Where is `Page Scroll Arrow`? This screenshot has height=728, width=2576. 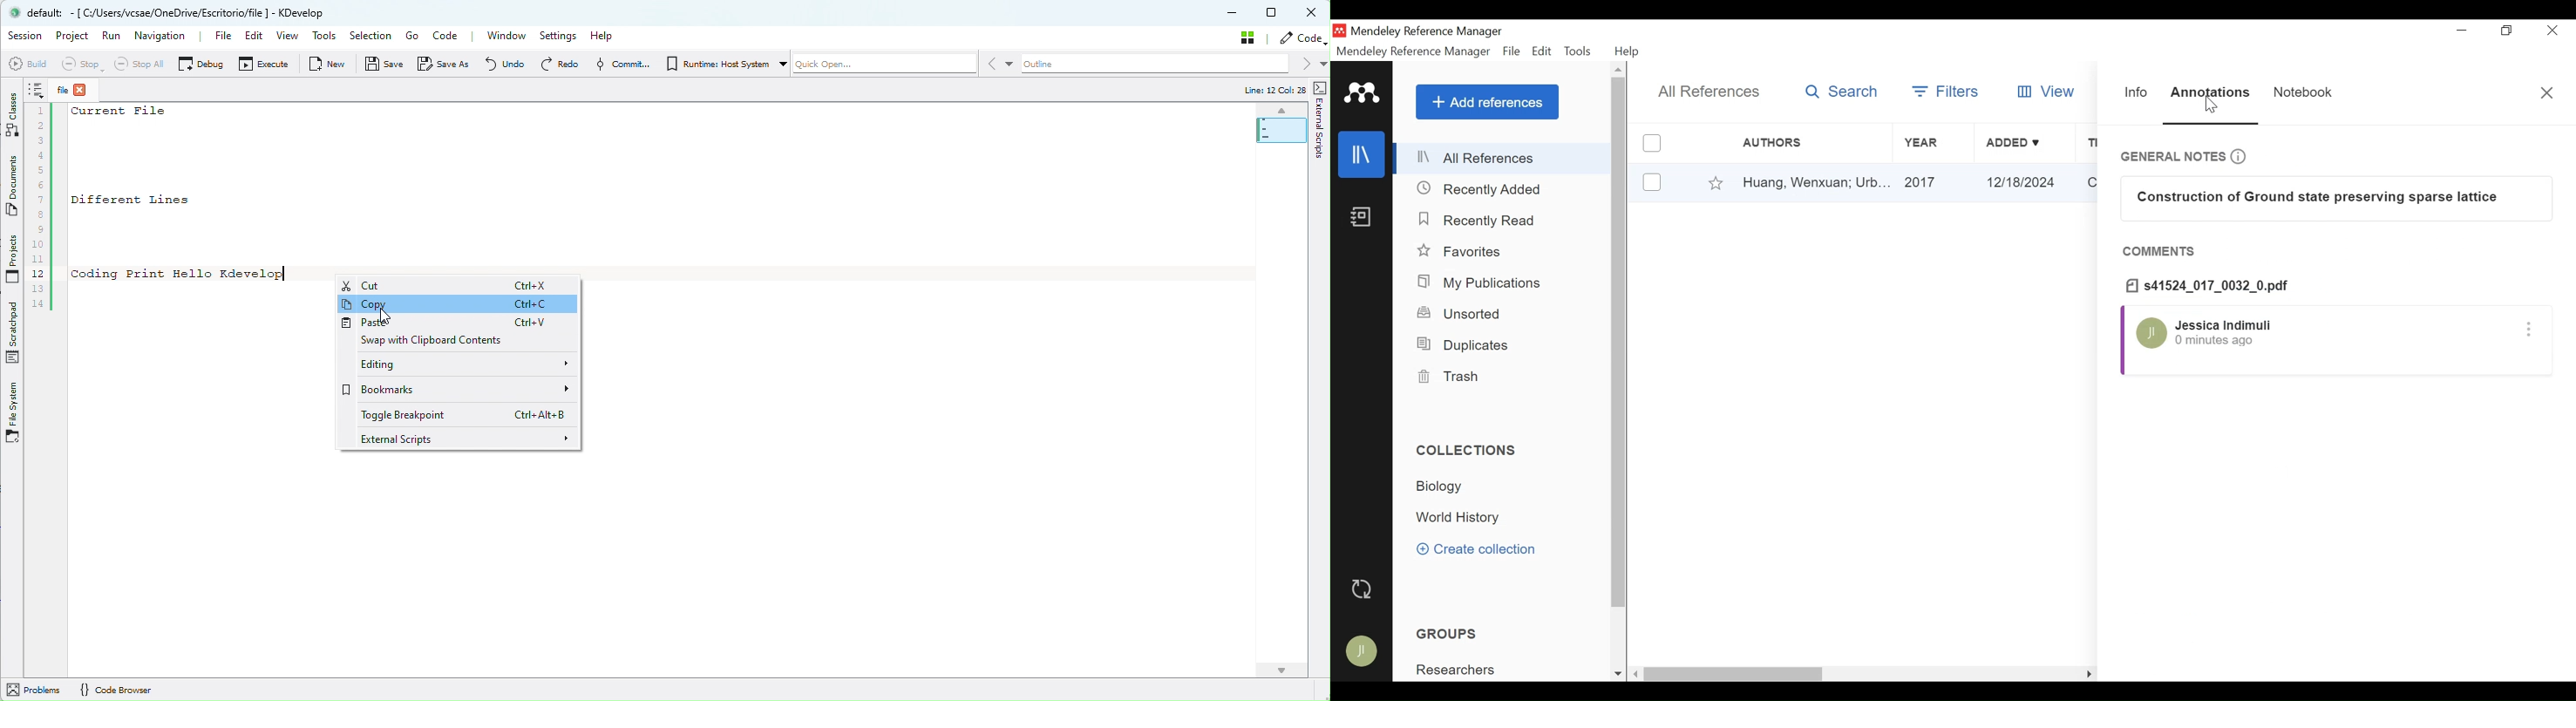 Page Scroll Arrow is located at coordinates (1288, 674).